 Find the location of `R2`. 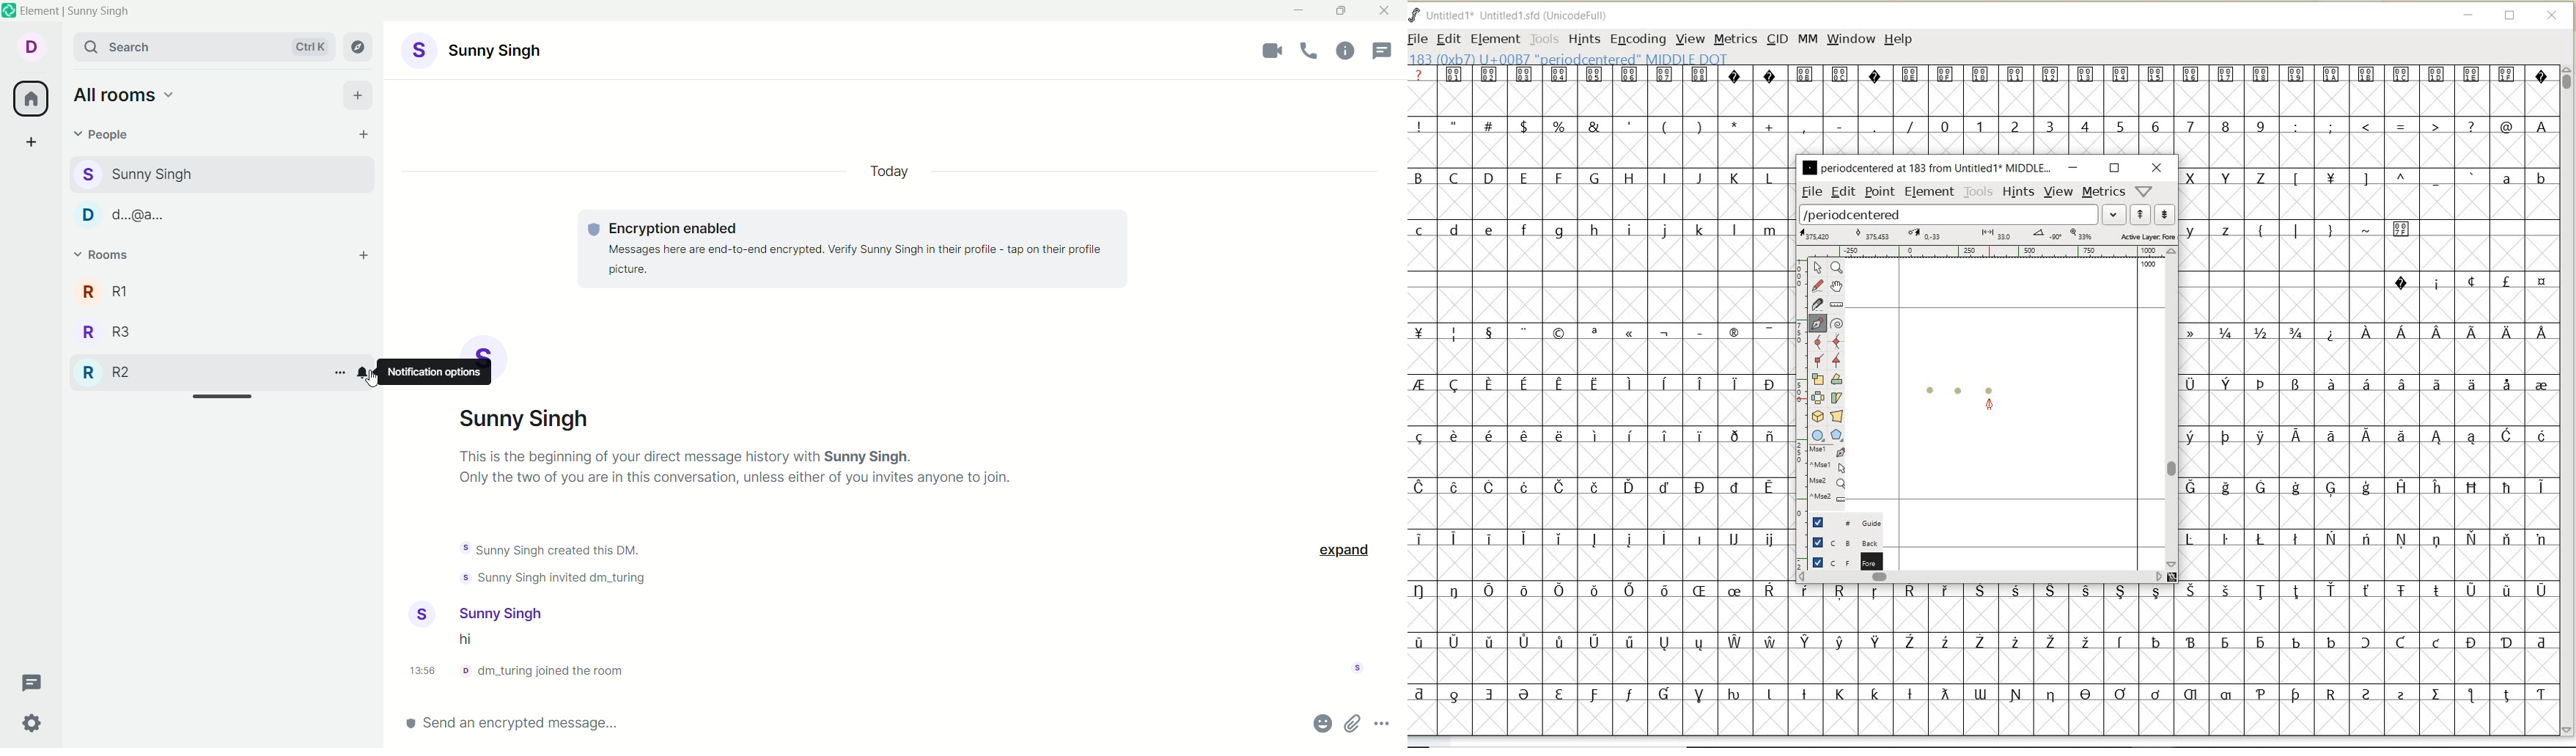

R2 is located at coordinates (108, 369).